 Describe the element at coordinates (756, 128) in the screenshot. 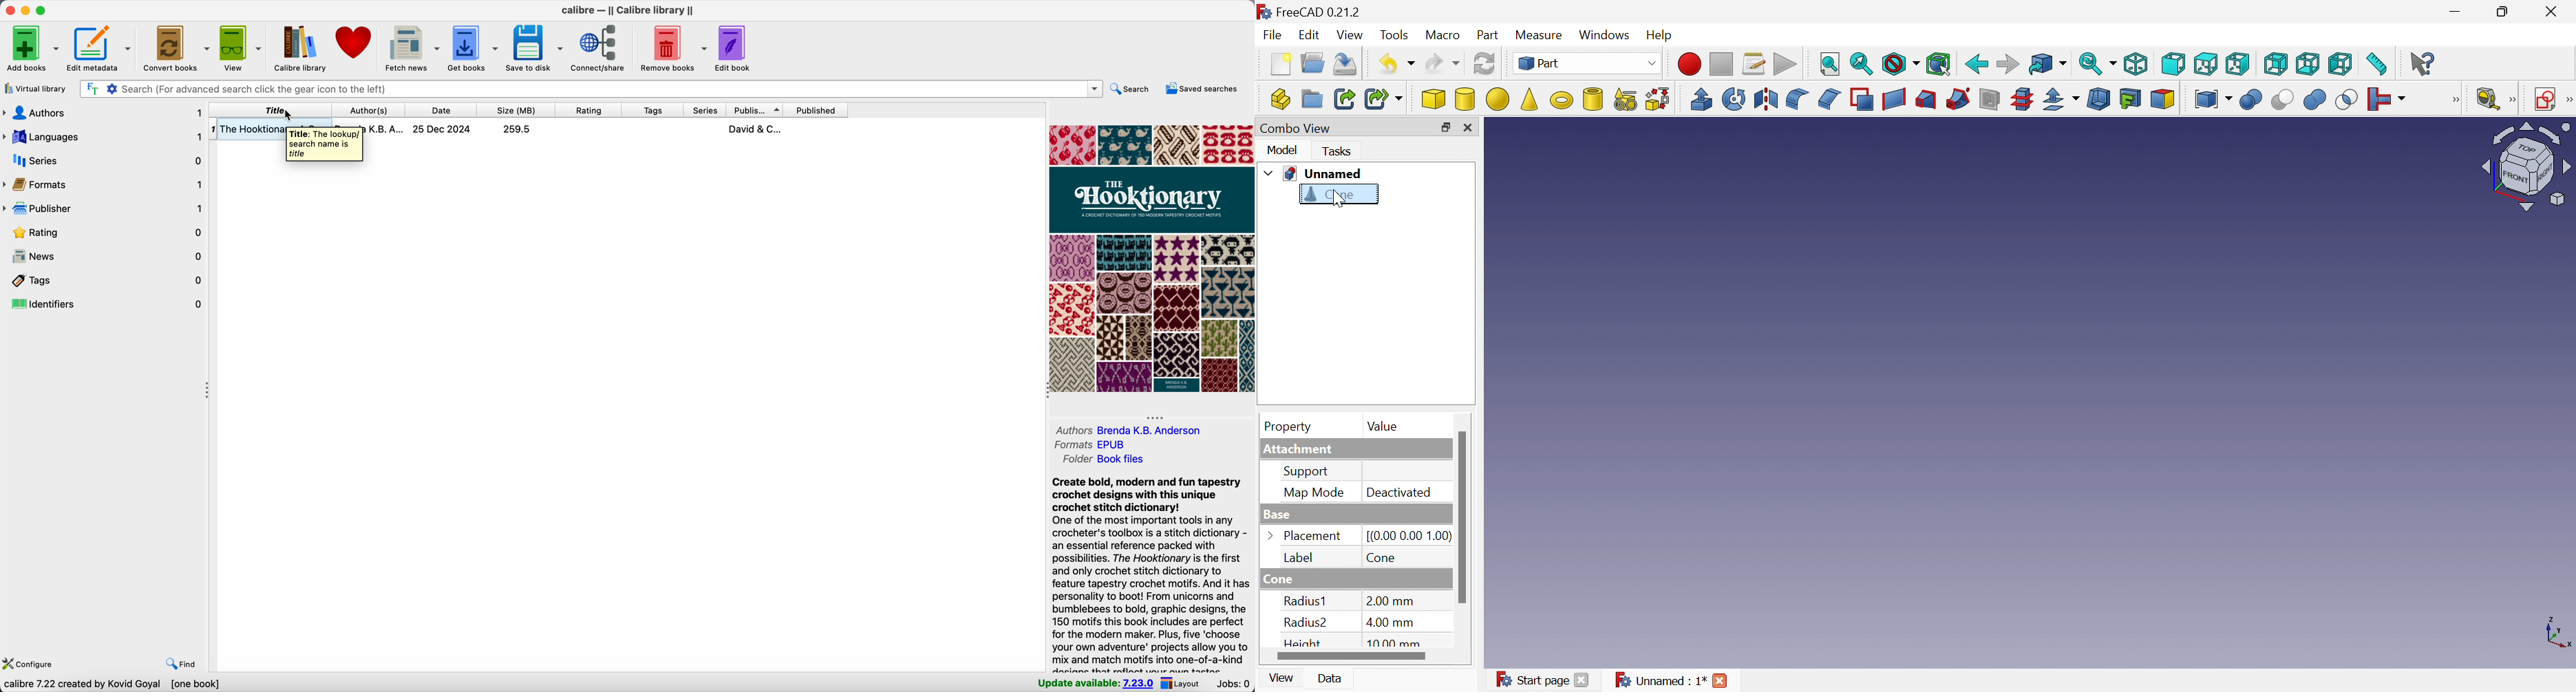

I see `David & C` at that location.